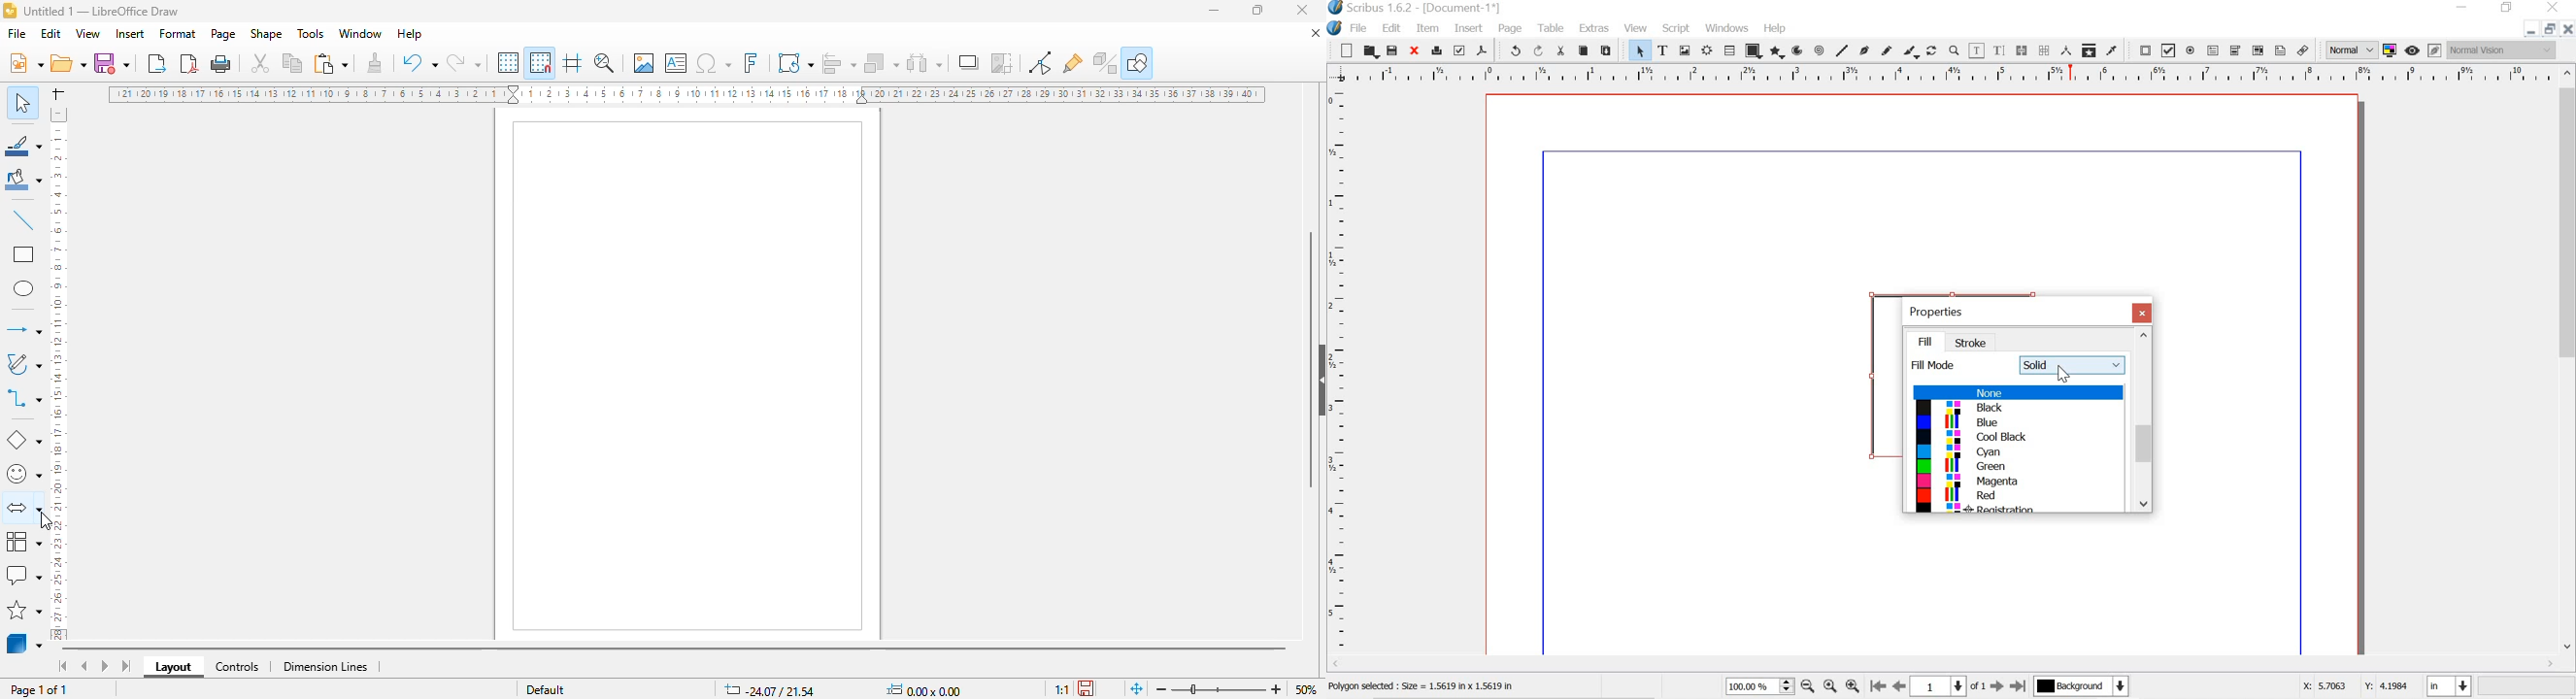 The width and height of the screenshot is (2576, 700). I want to click on table, so click(1552, 28).